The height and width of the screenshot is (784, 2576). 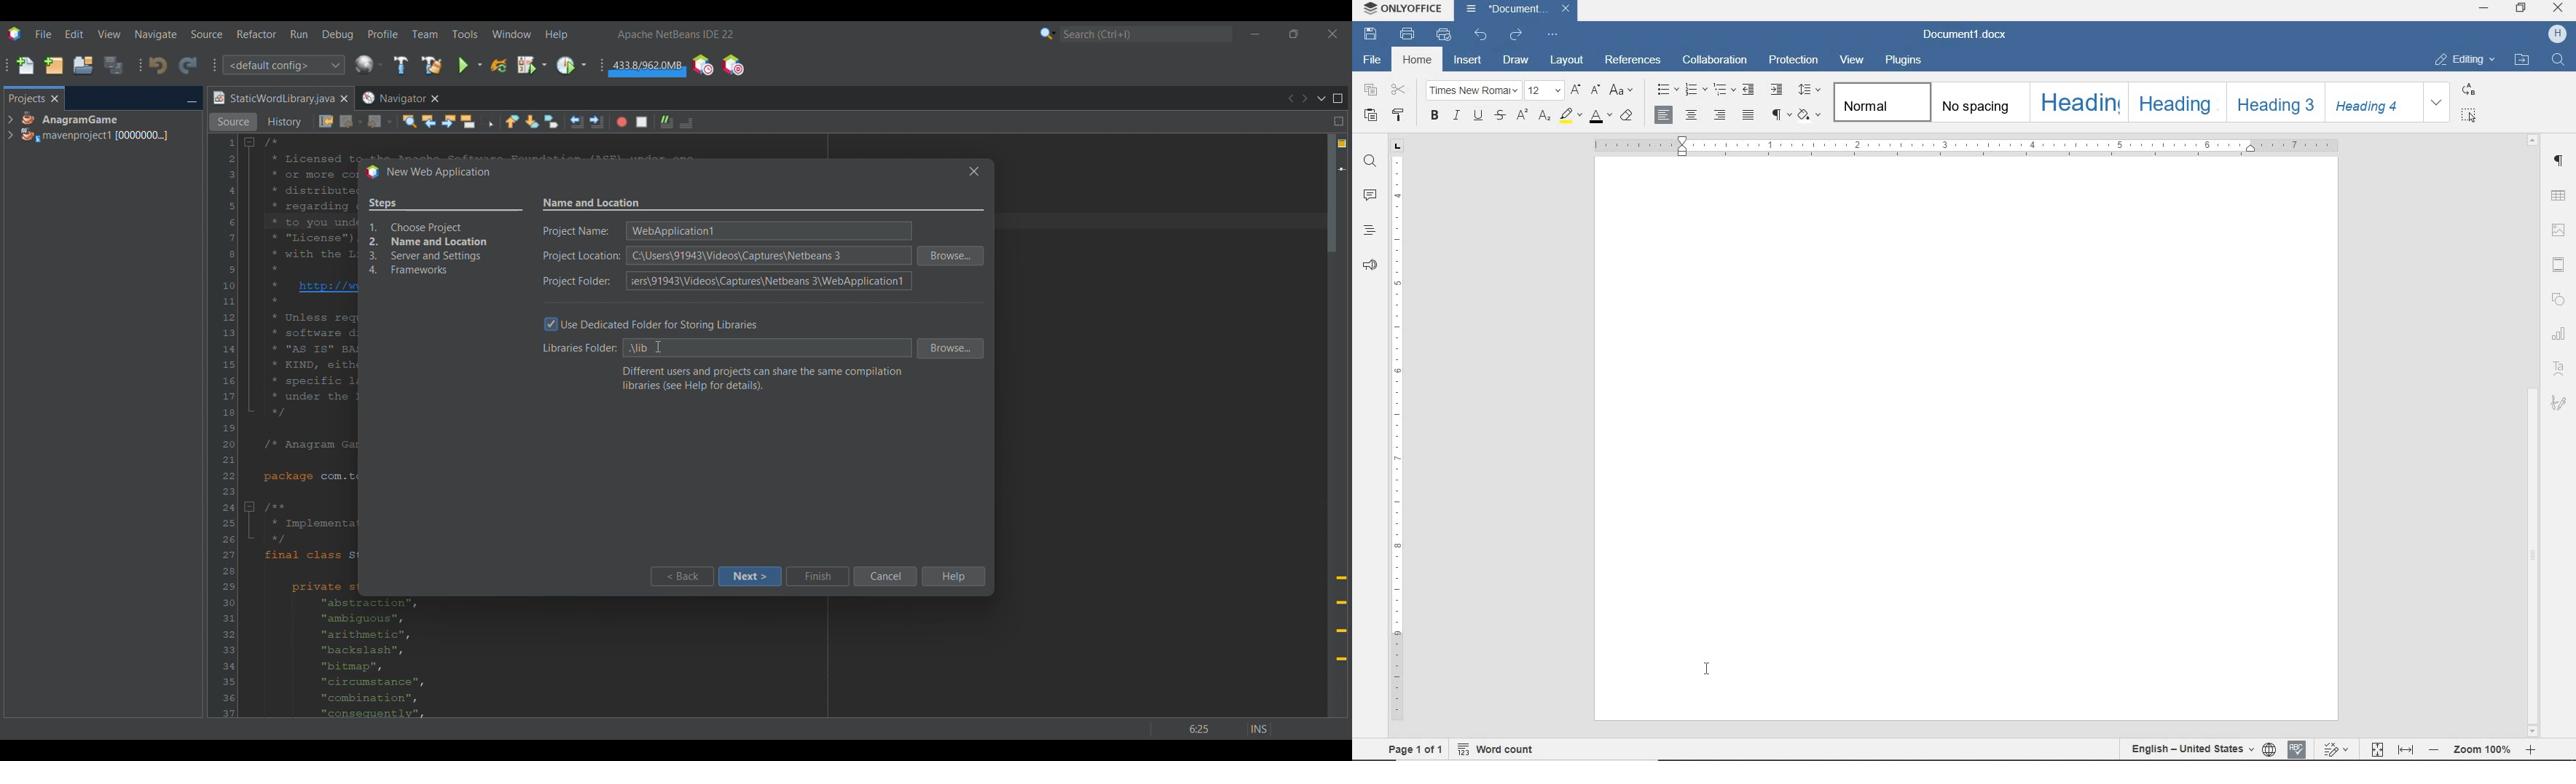 I want to click on draw, so click(x=1515, y=61).